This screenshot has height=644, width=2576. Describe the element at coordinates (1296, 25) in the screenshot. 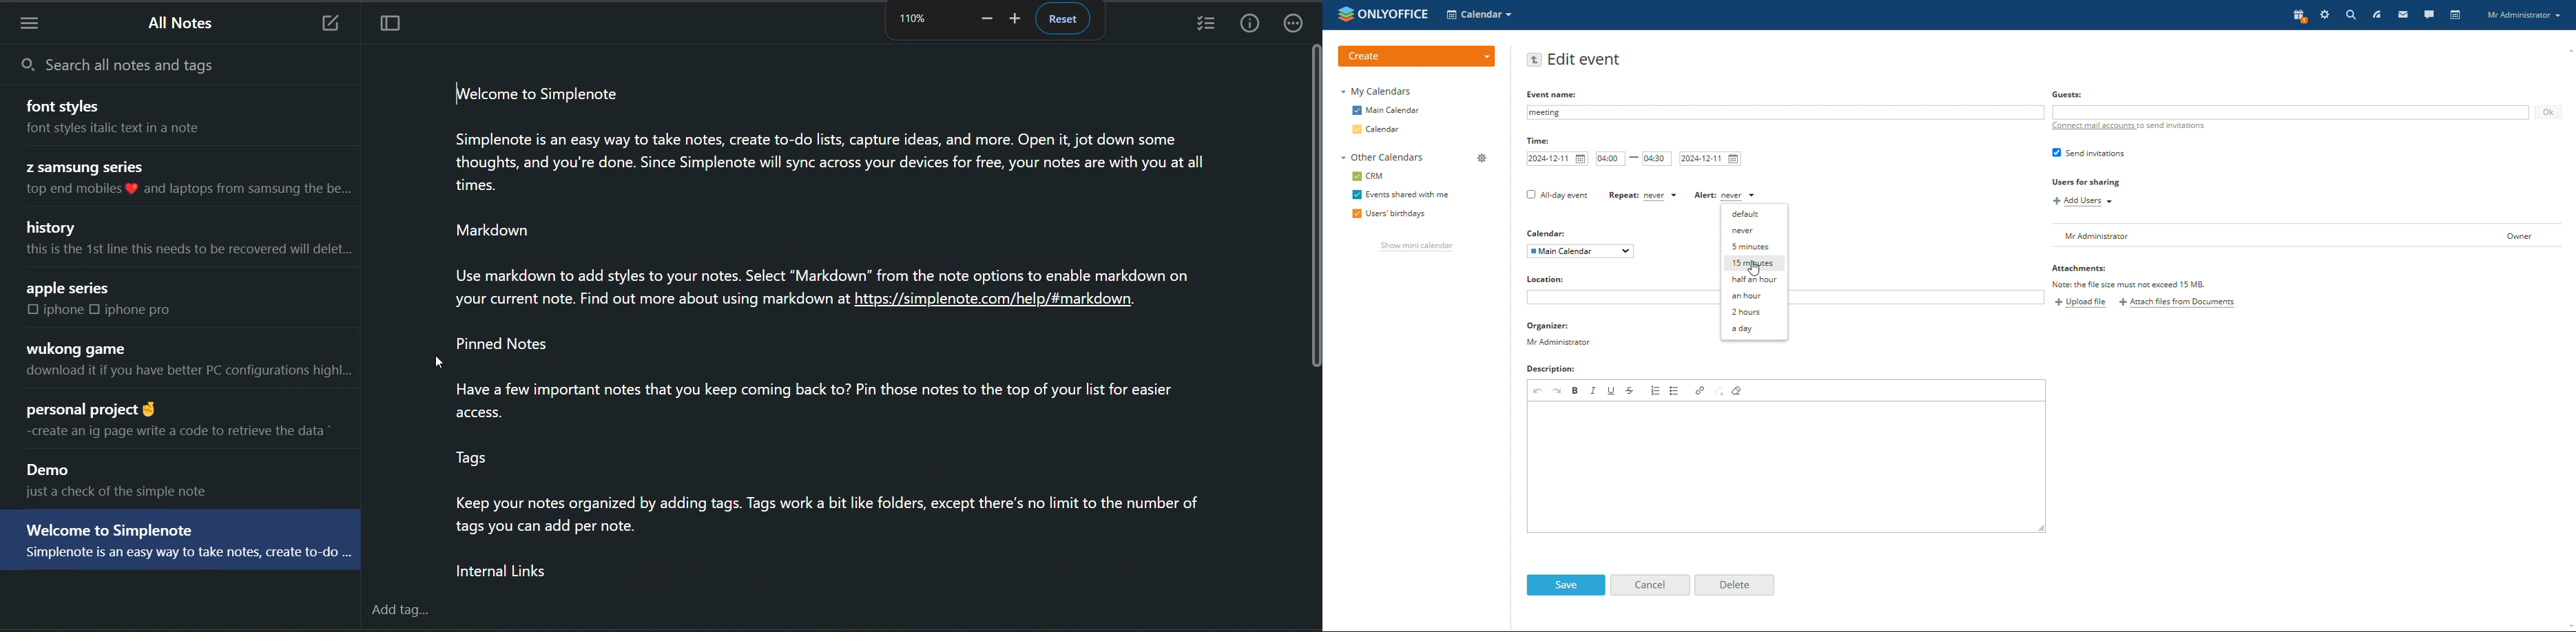

I see `actions` at that location.